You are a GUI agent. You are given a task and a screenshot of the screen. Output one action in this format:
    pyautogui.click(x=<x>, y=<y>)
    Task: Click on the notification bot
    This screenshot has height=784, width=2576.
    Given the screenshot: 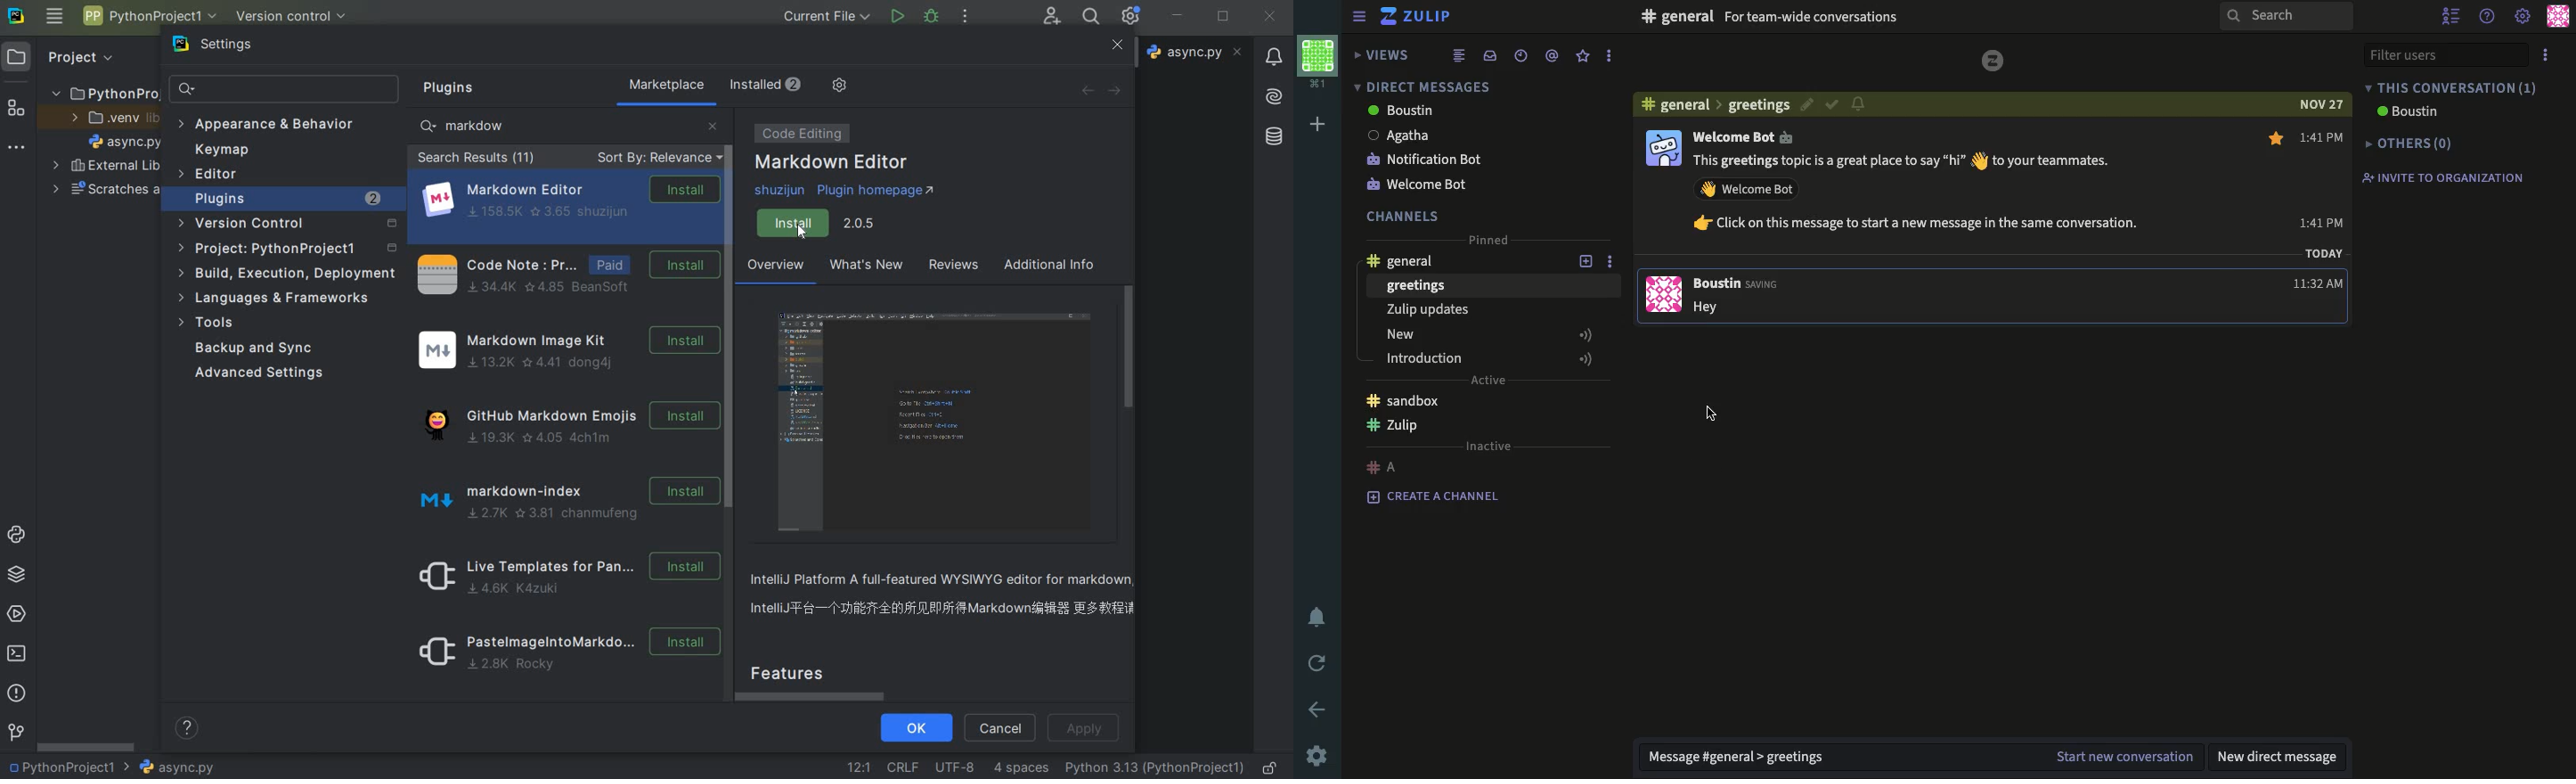 What is the action you would take?
    pyautogui.click(x=1423, y=183)
    